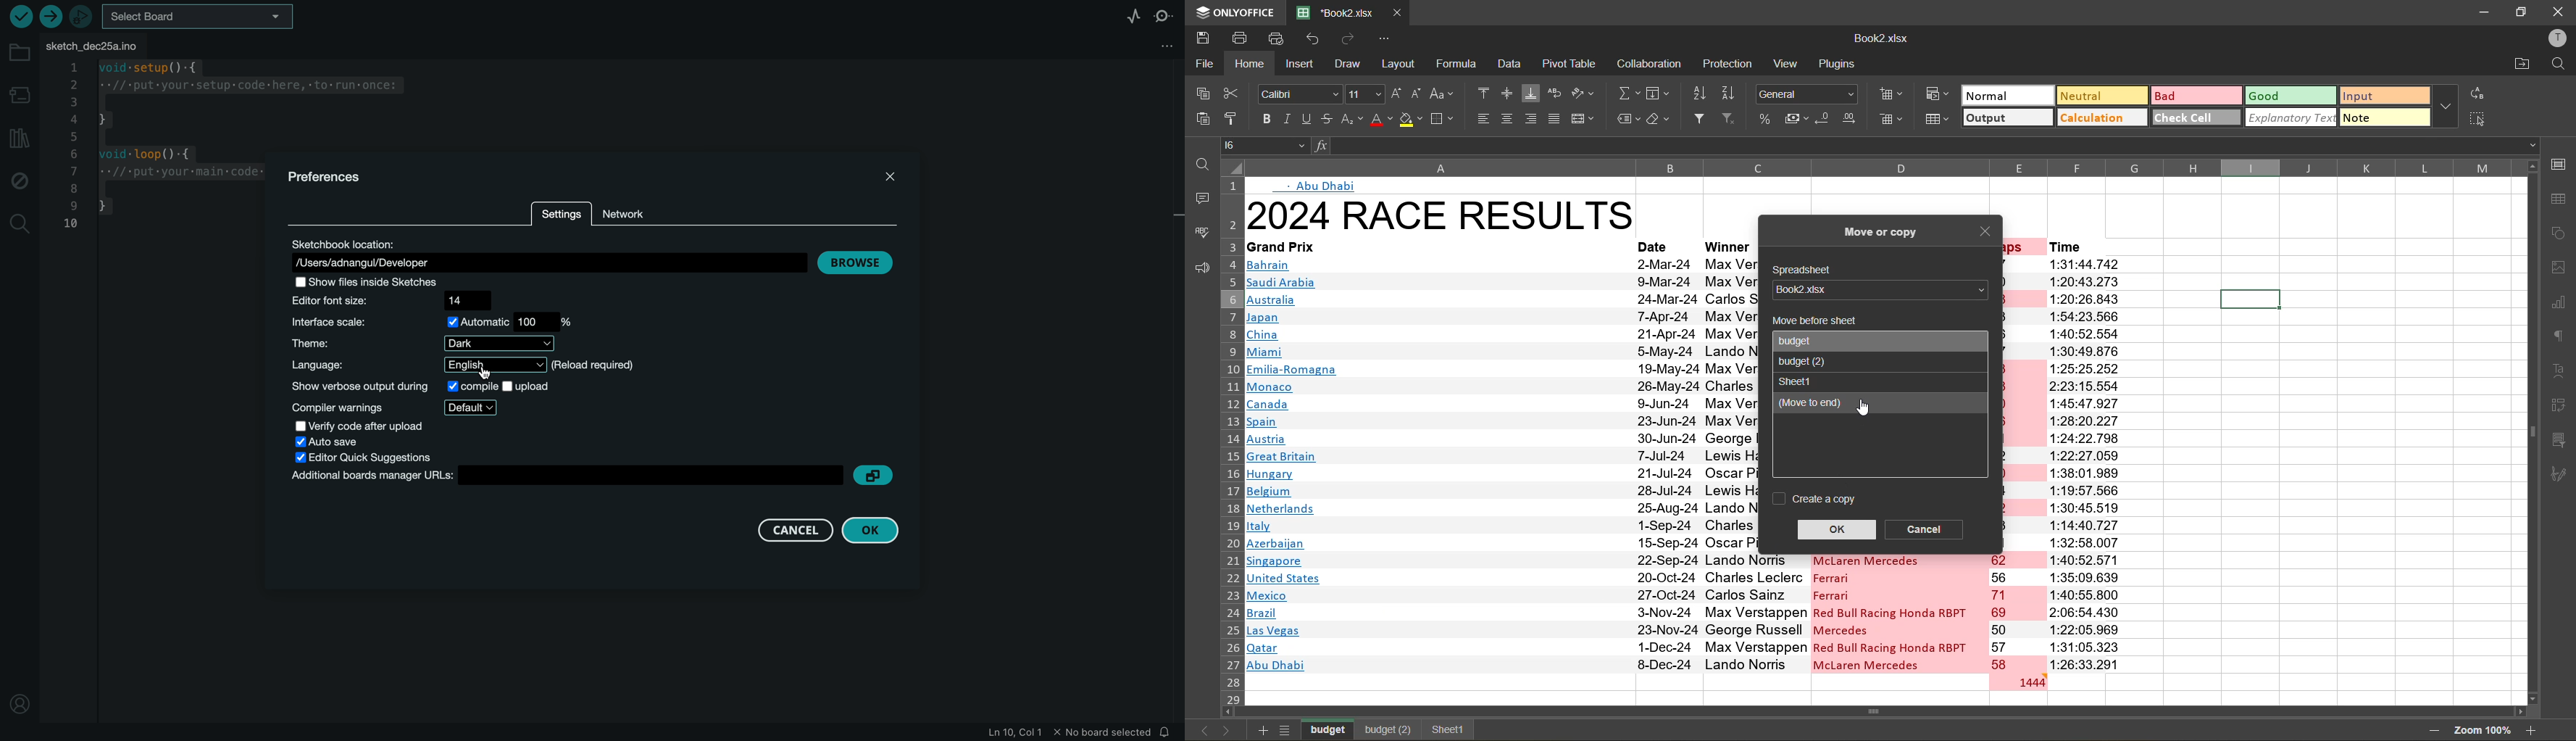  I want to click on zoom in, so click(2532, 729).